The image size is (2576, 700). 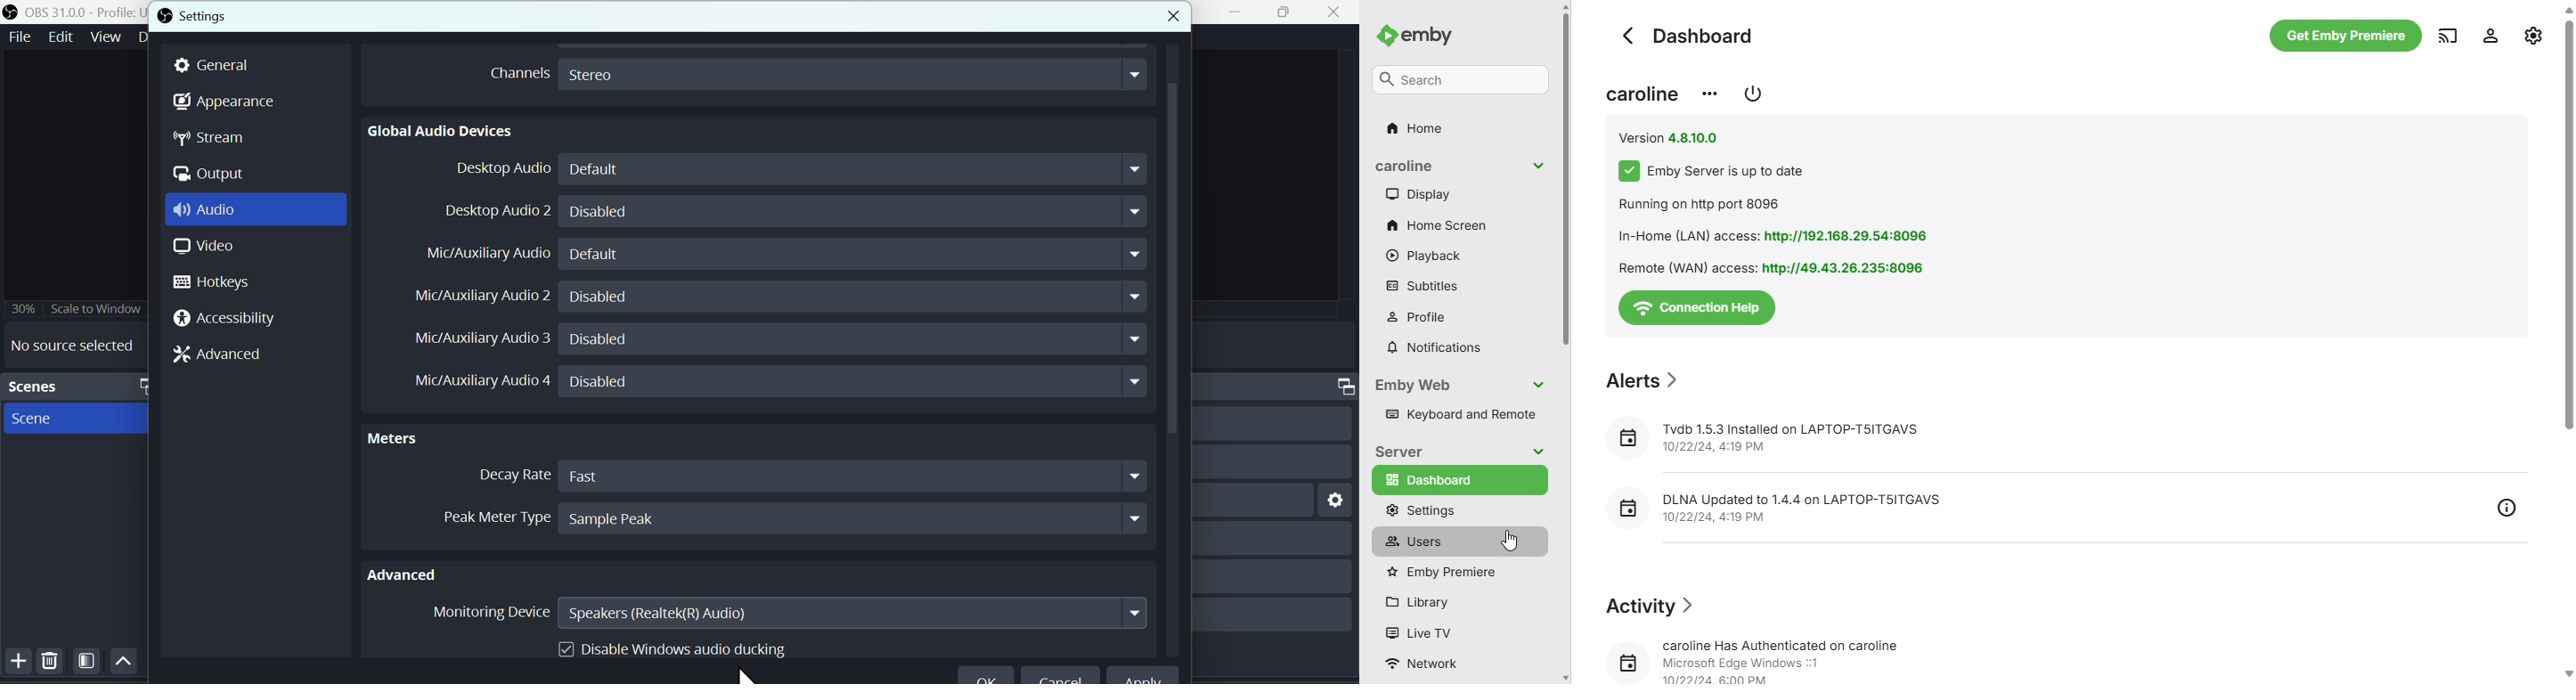 I want to click on minimise, so click(x=1239, y=12).